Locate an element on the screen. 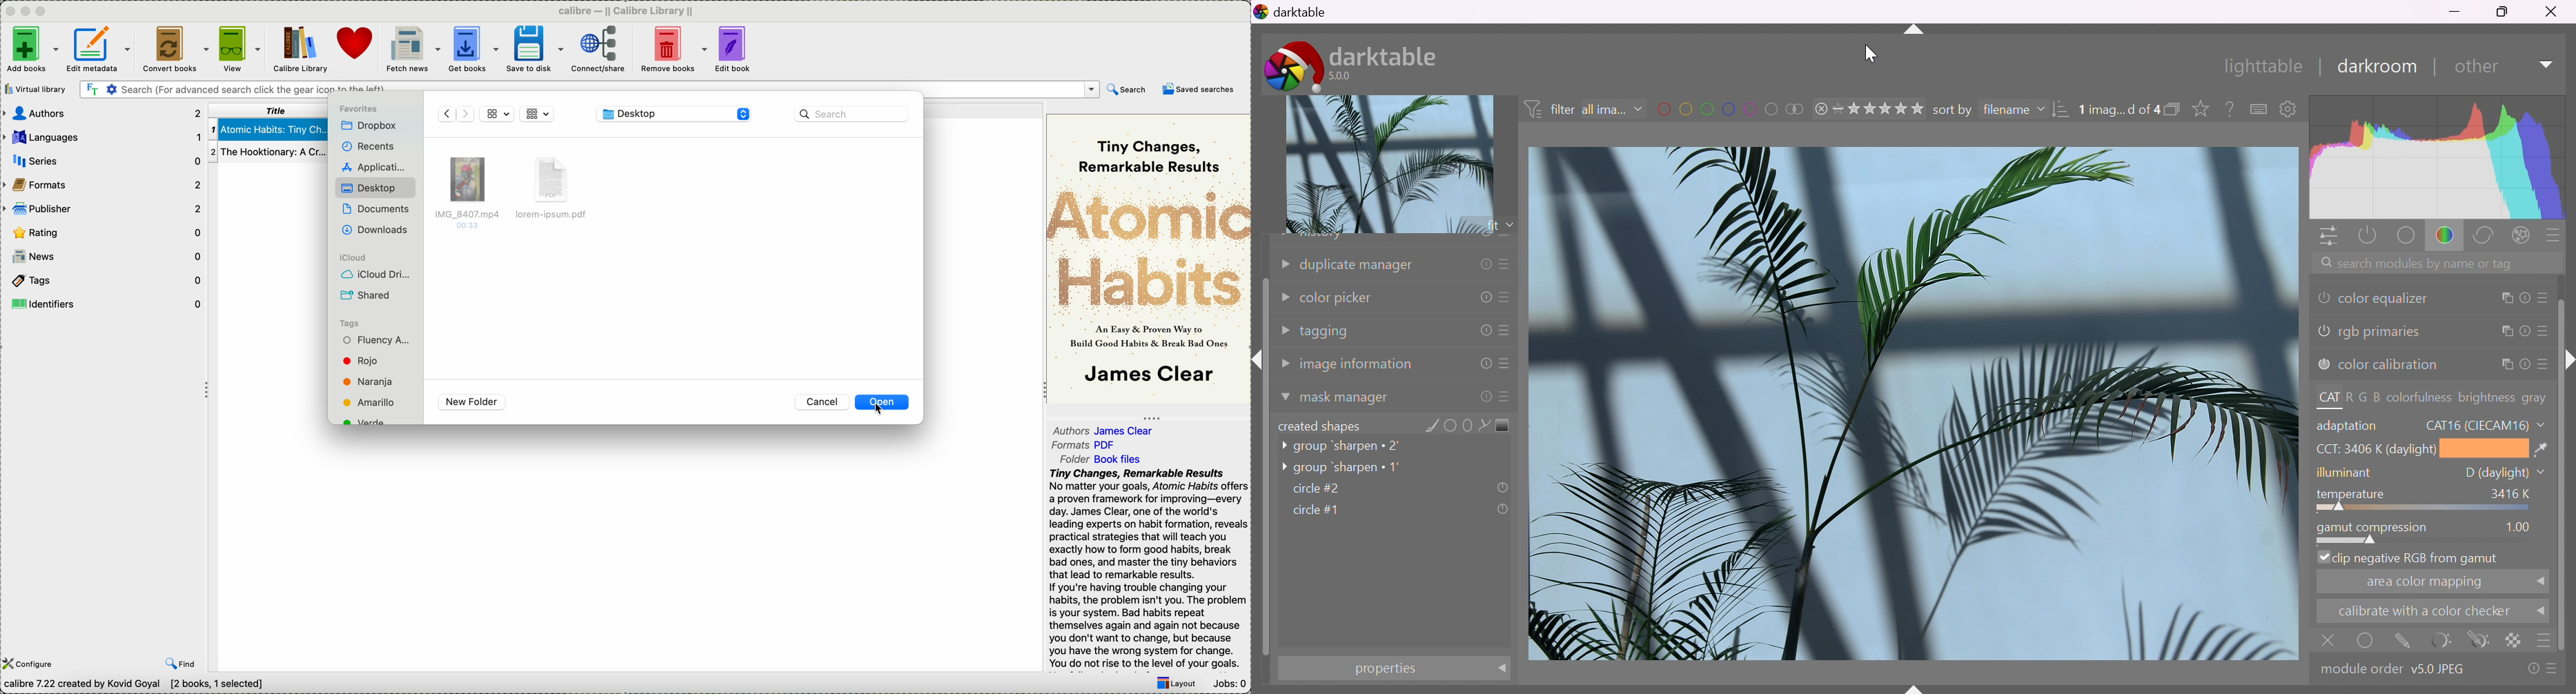 This screenshot has width=2576, height=700. close is located at coordinates (2557, 10).